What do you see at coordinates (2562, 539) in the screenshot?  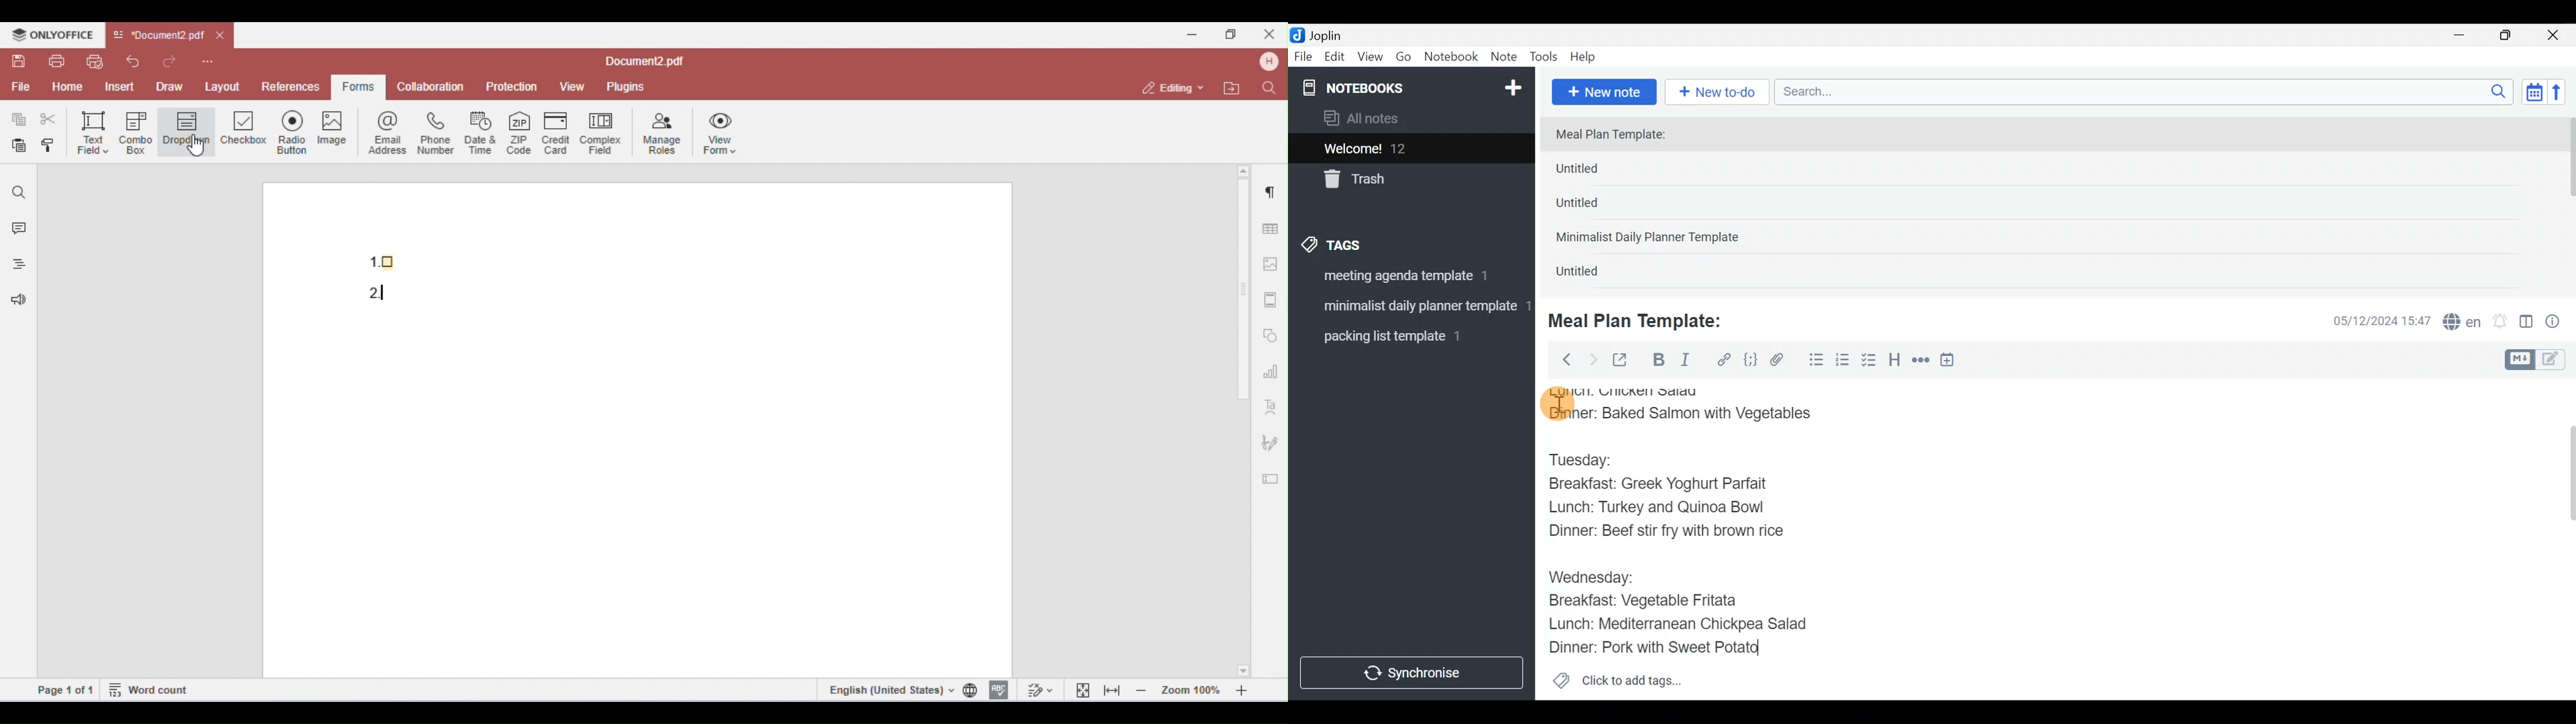 I see `Scroll bar` at bounding box center [2562, 539].